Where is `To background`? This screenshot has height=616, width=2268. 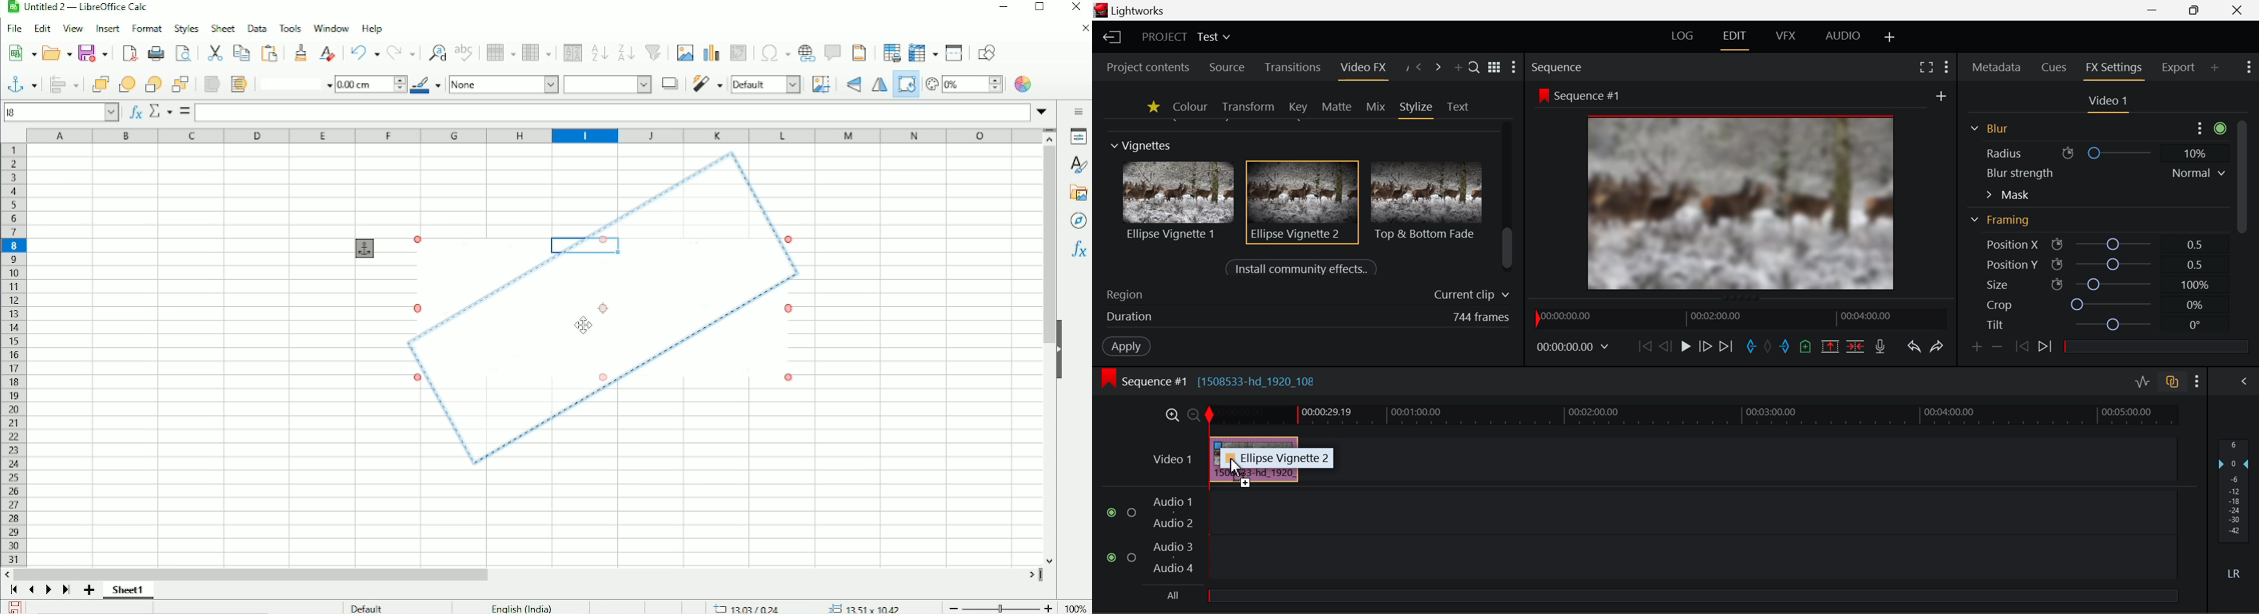
To background is located at coordinates (238, 84).